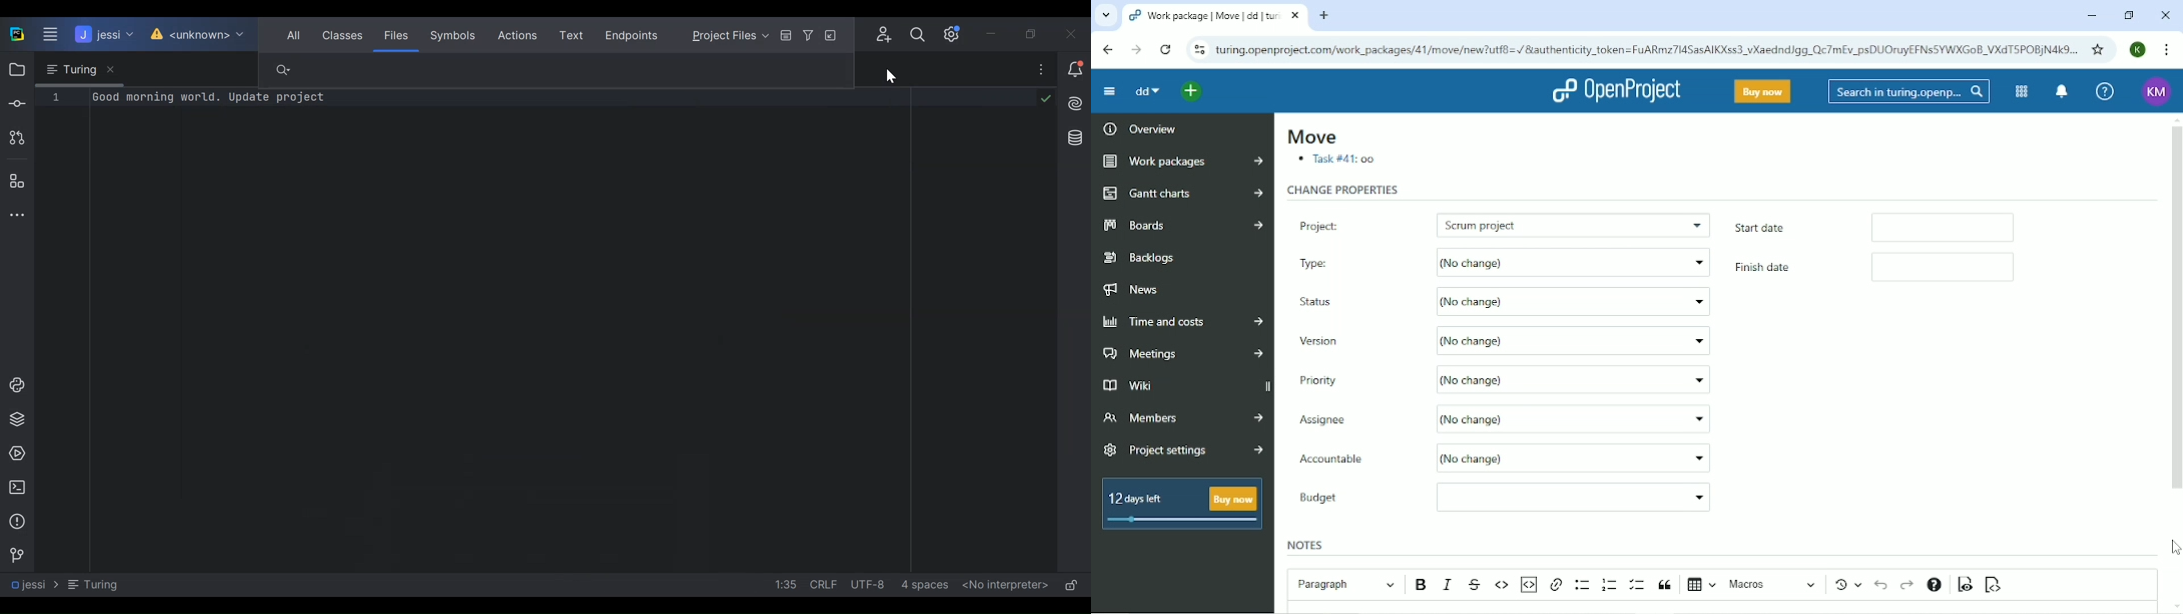 This screenshot has height=616, width=2184. I want to click on (No change), so click(1571, 303).